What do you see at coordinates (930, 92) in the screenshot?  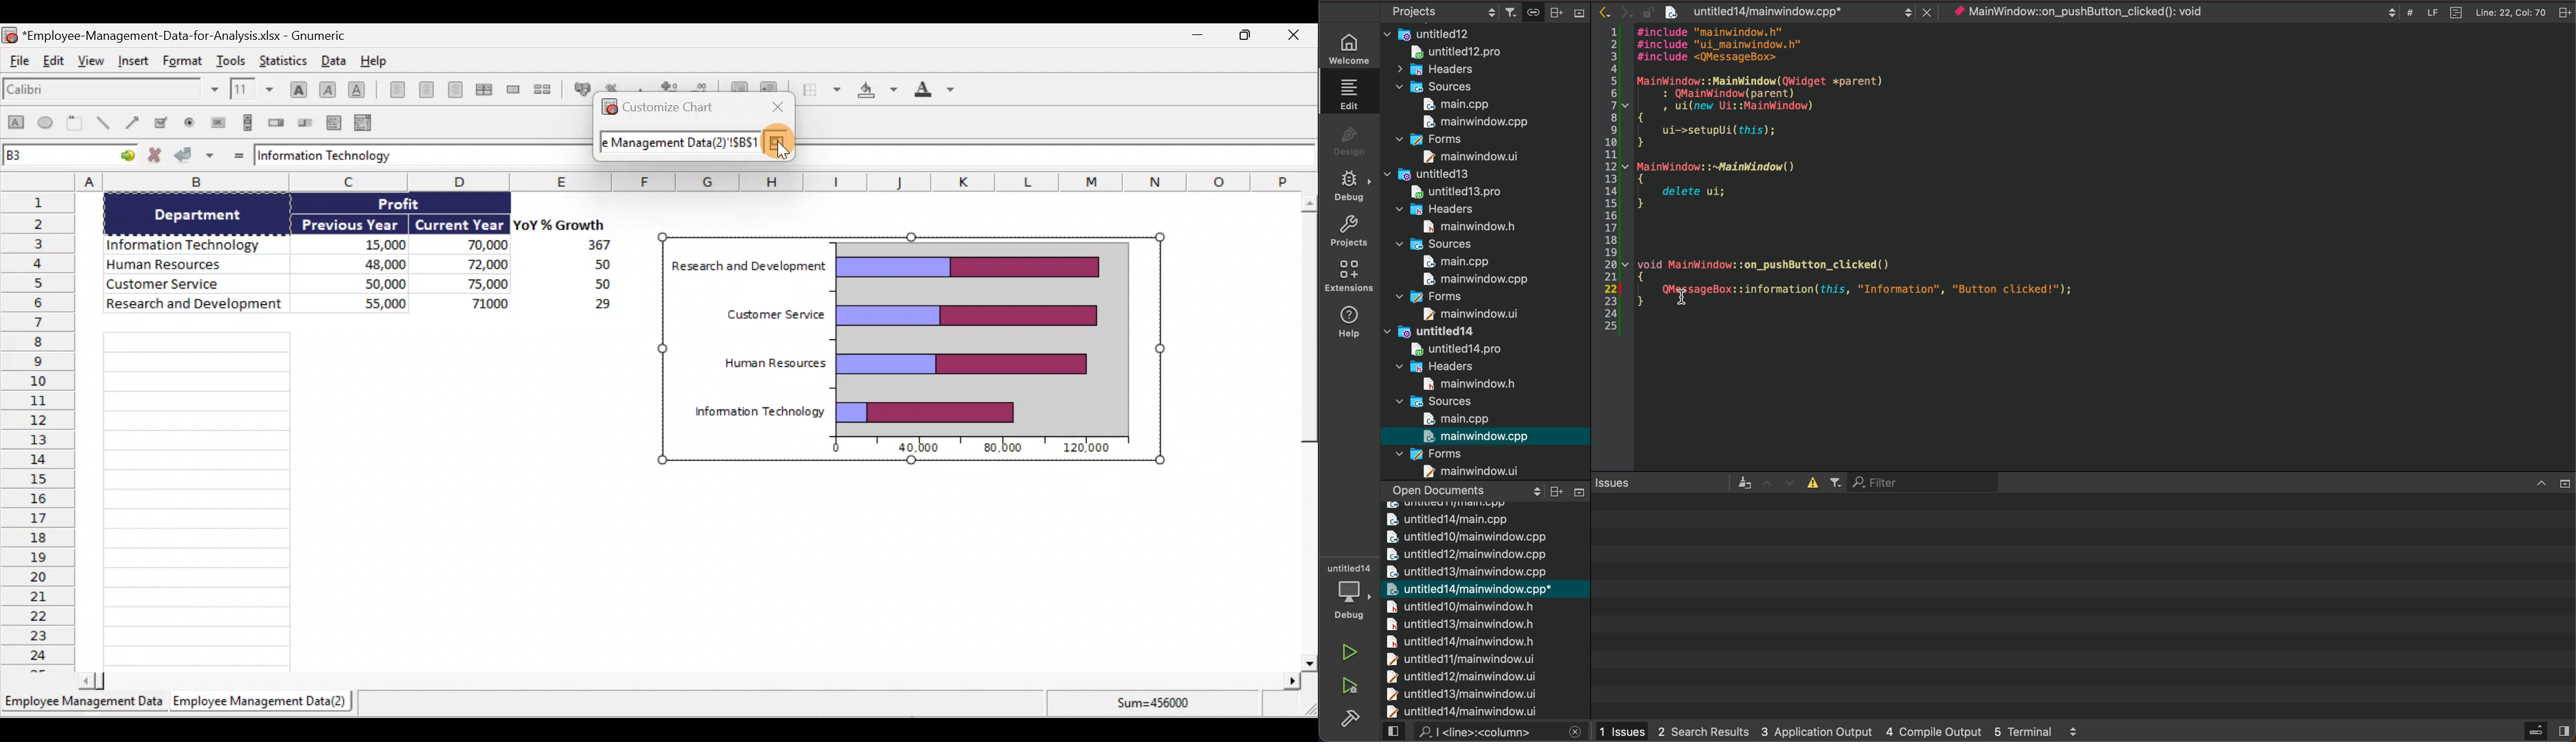 I see `Foreground` at bounding box center [930, 92].